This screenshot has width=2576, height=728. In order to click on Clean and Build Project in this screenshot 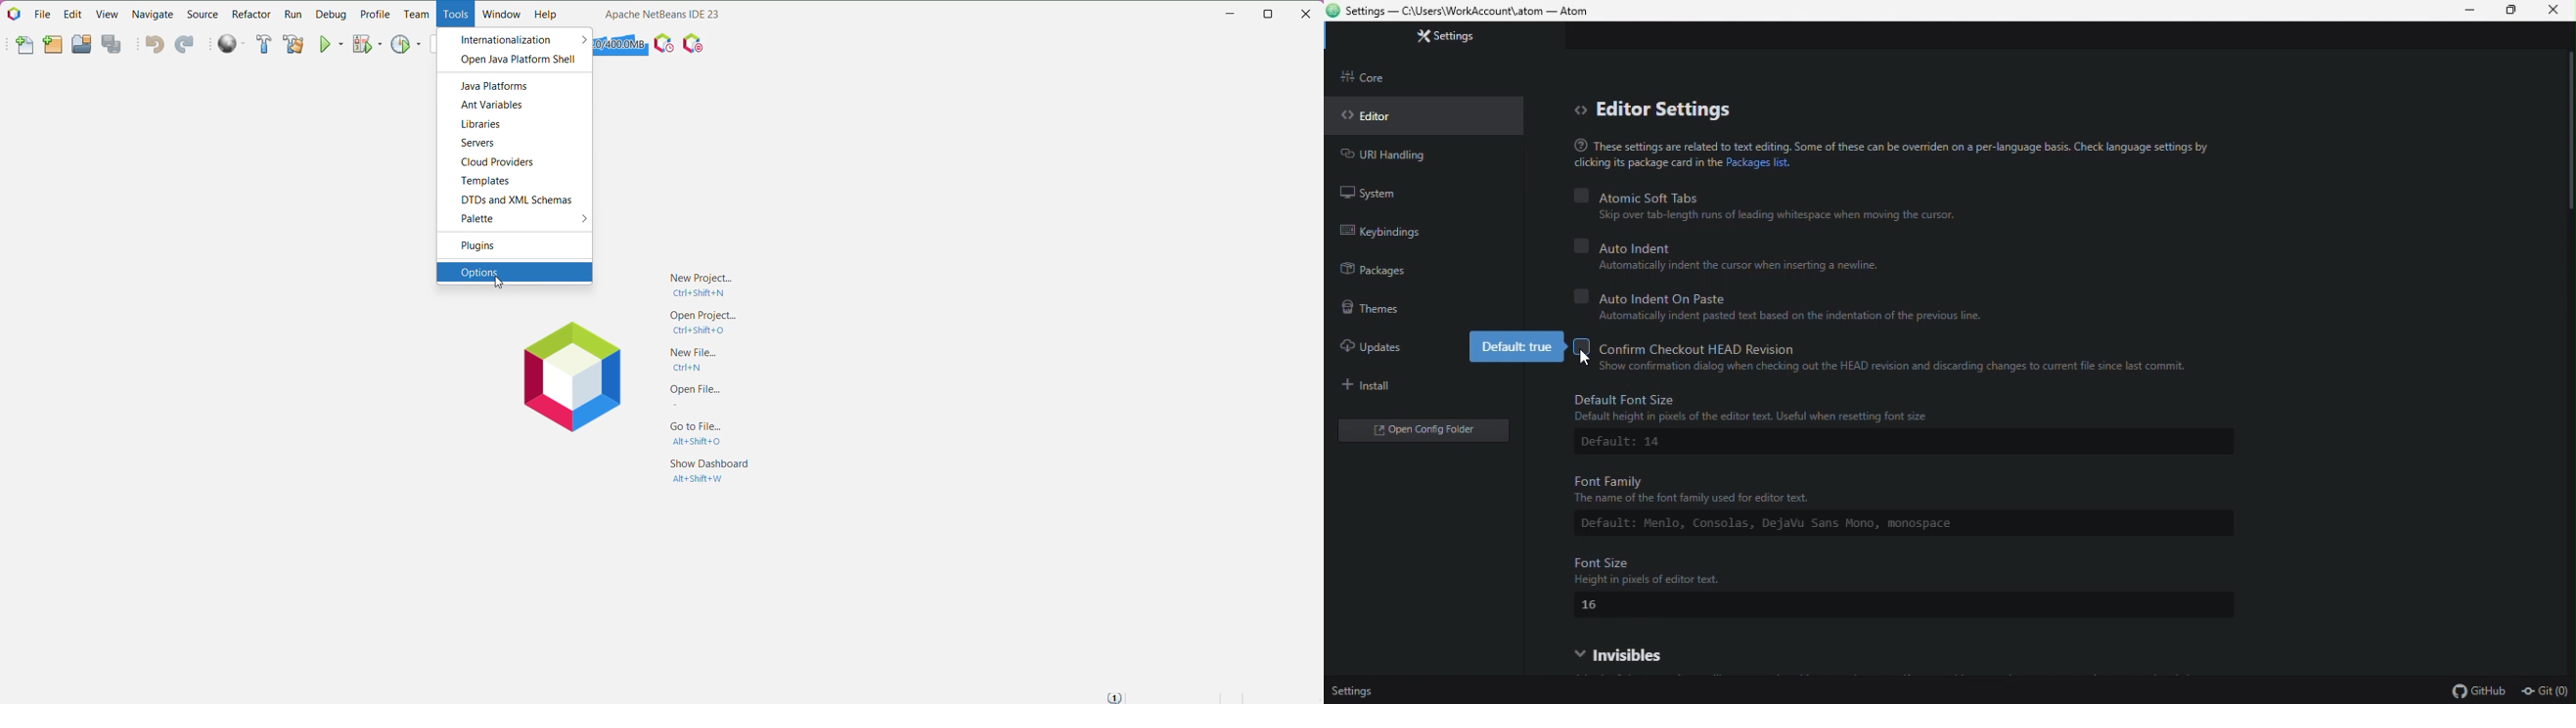, I will do `click(293, 45)`.